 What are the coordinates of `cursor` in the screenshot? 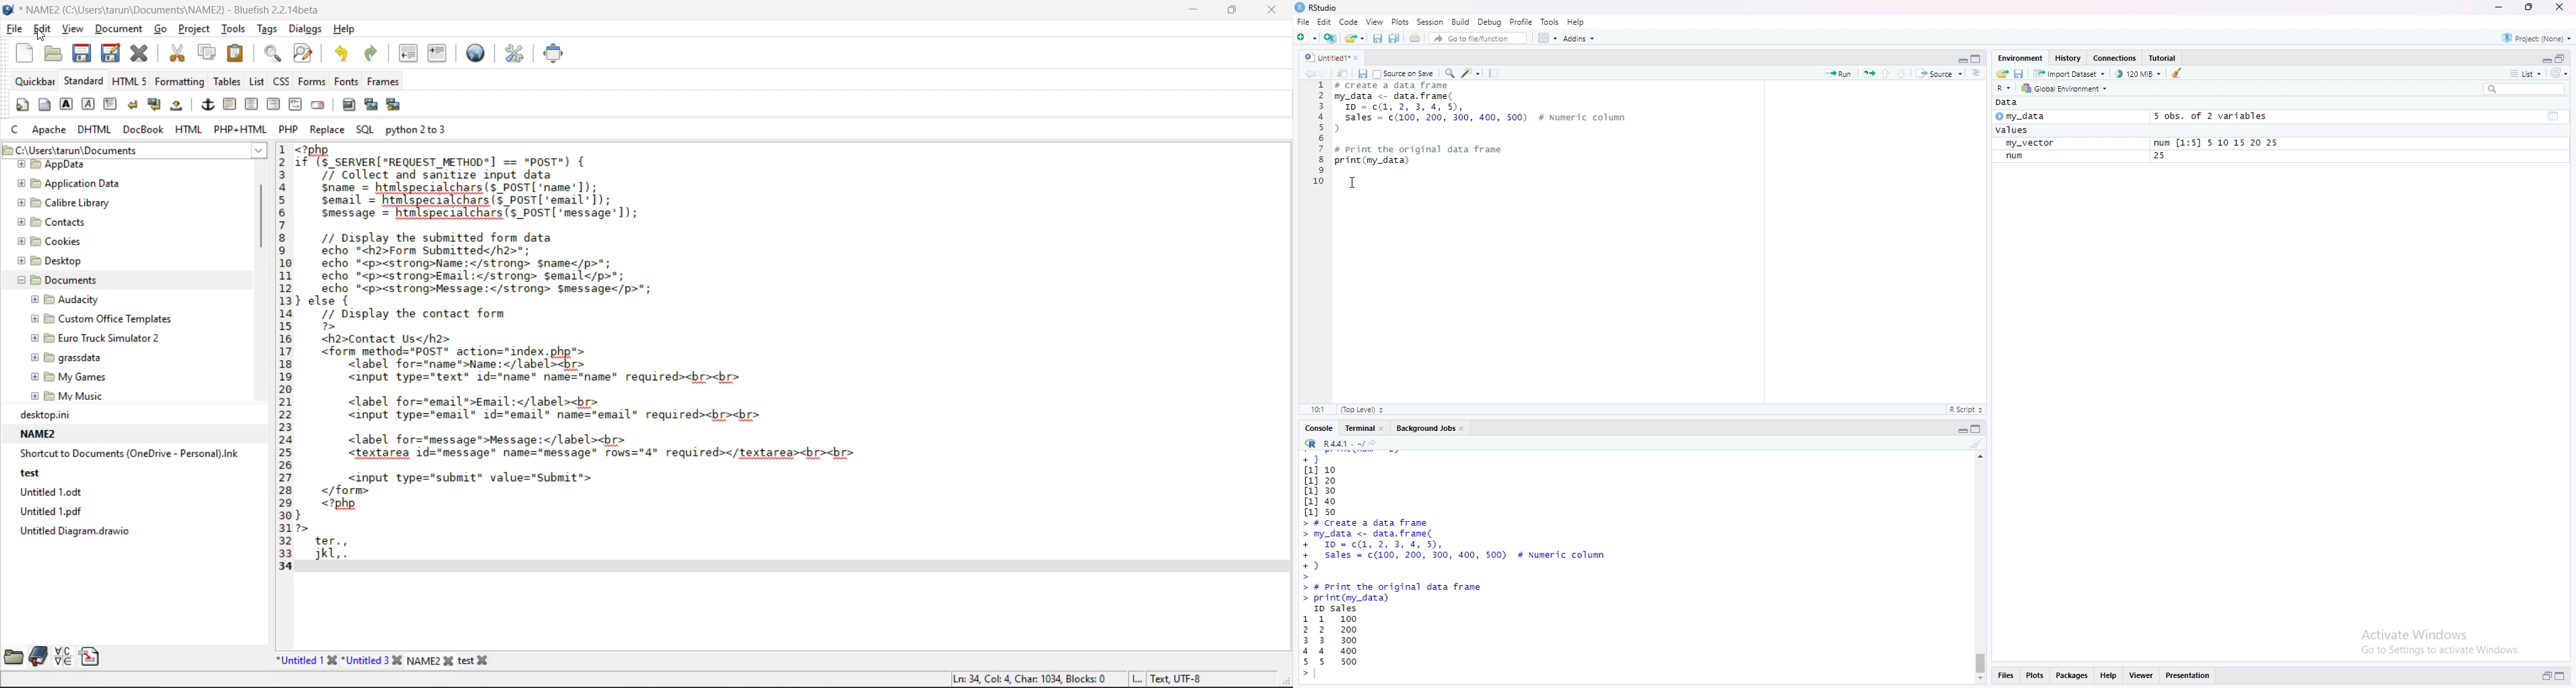 It's located at (1357, 181).